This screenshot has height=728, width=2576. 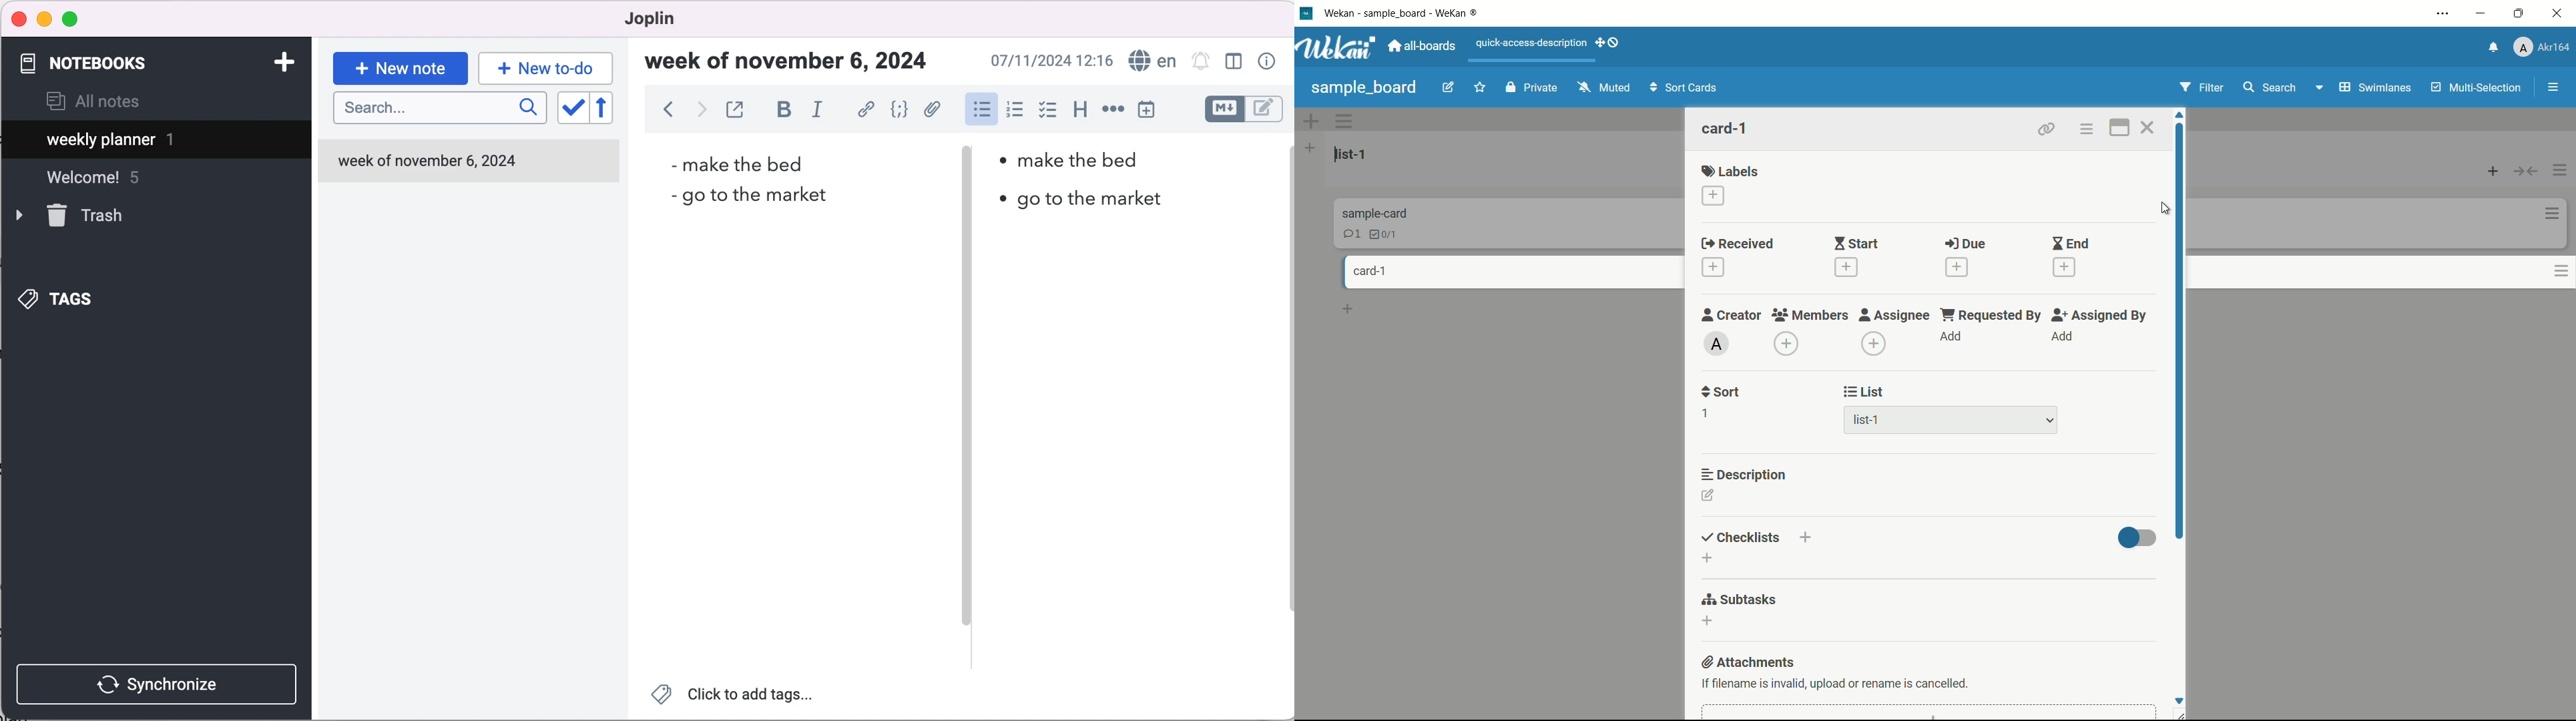 What do you see at coordinates (1872, 344) in the screenshot?
I see `add assignee` at bounding box center [1872, 344].